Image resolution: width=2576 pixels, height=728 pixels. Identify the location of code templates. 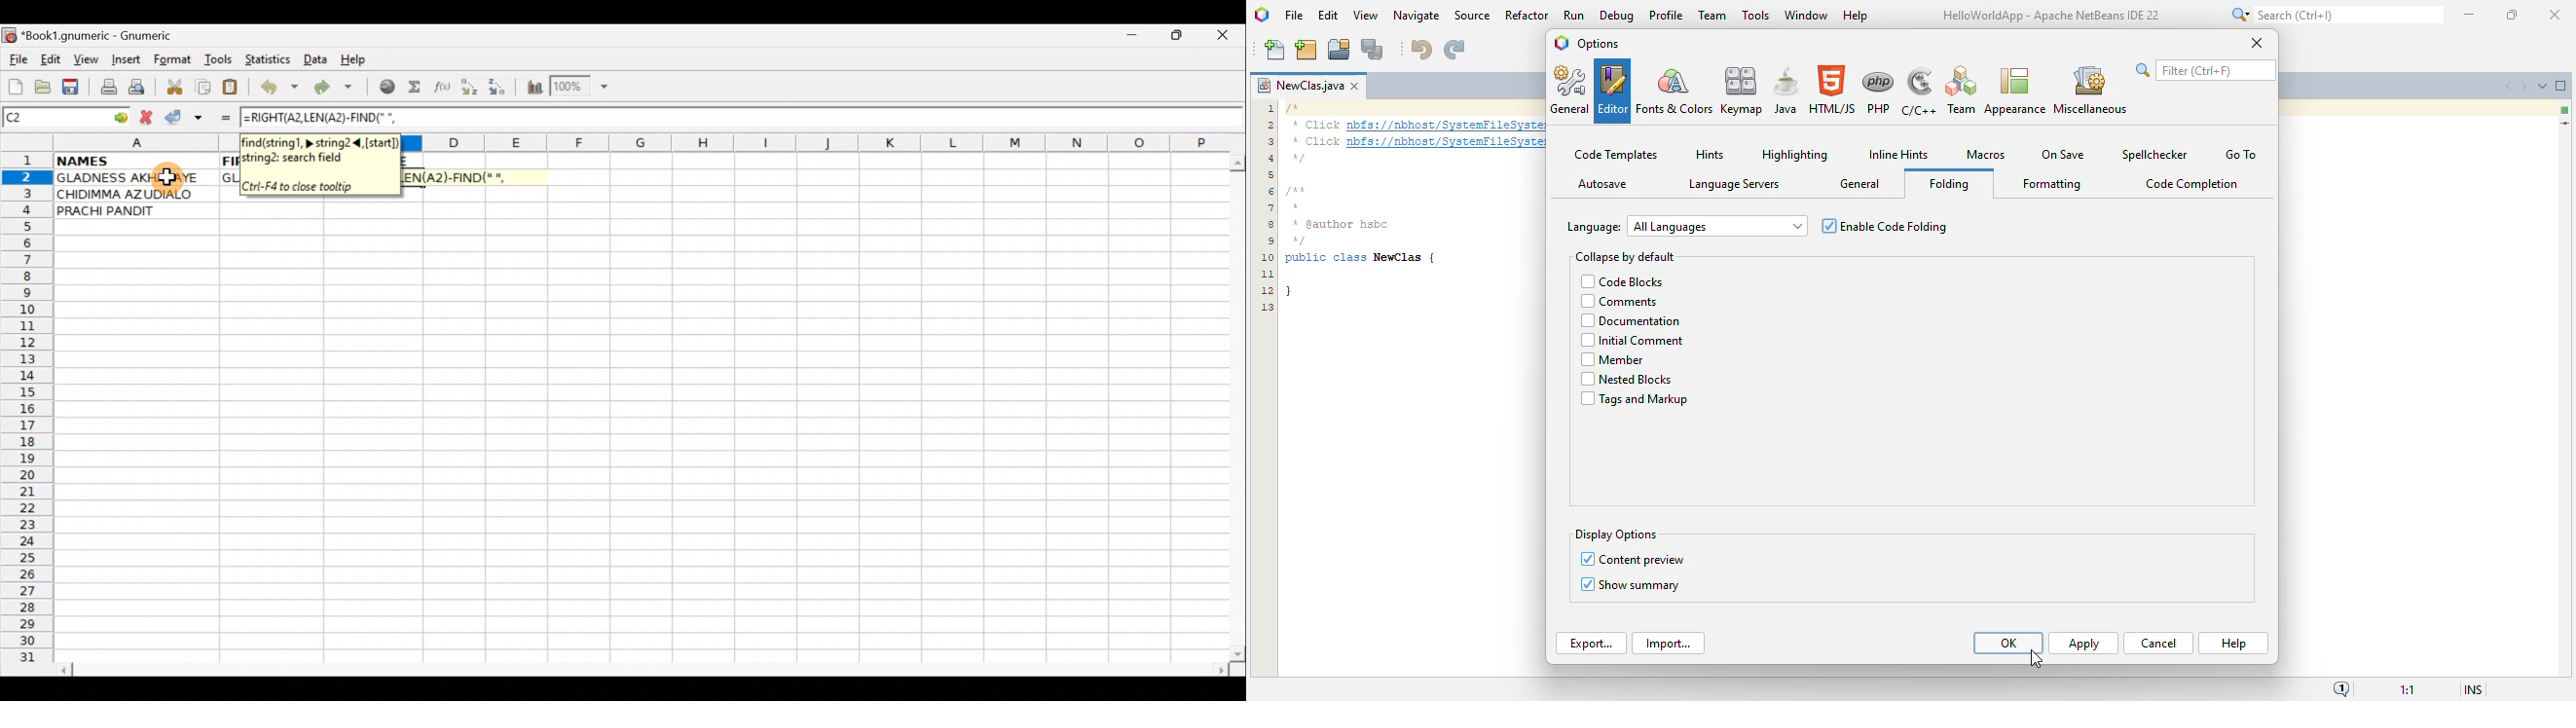
(1617, 154).